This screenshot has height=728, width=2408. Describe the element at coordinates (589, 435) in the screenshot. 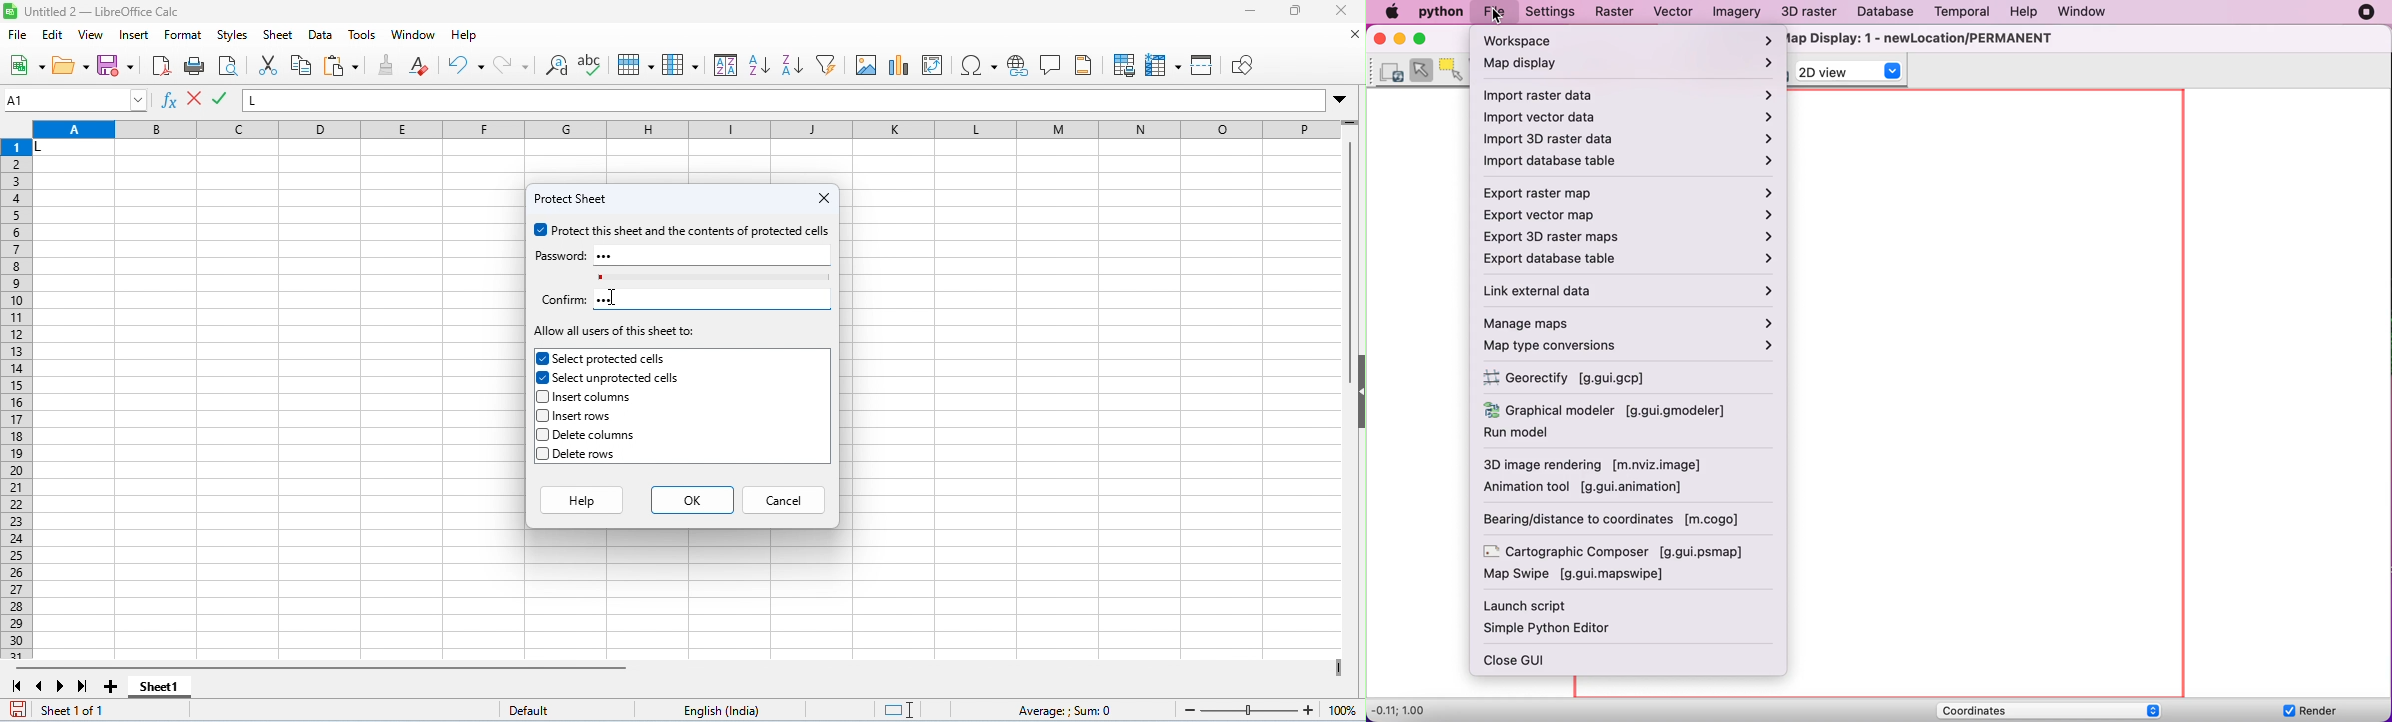

I see `delete columns` at that location.